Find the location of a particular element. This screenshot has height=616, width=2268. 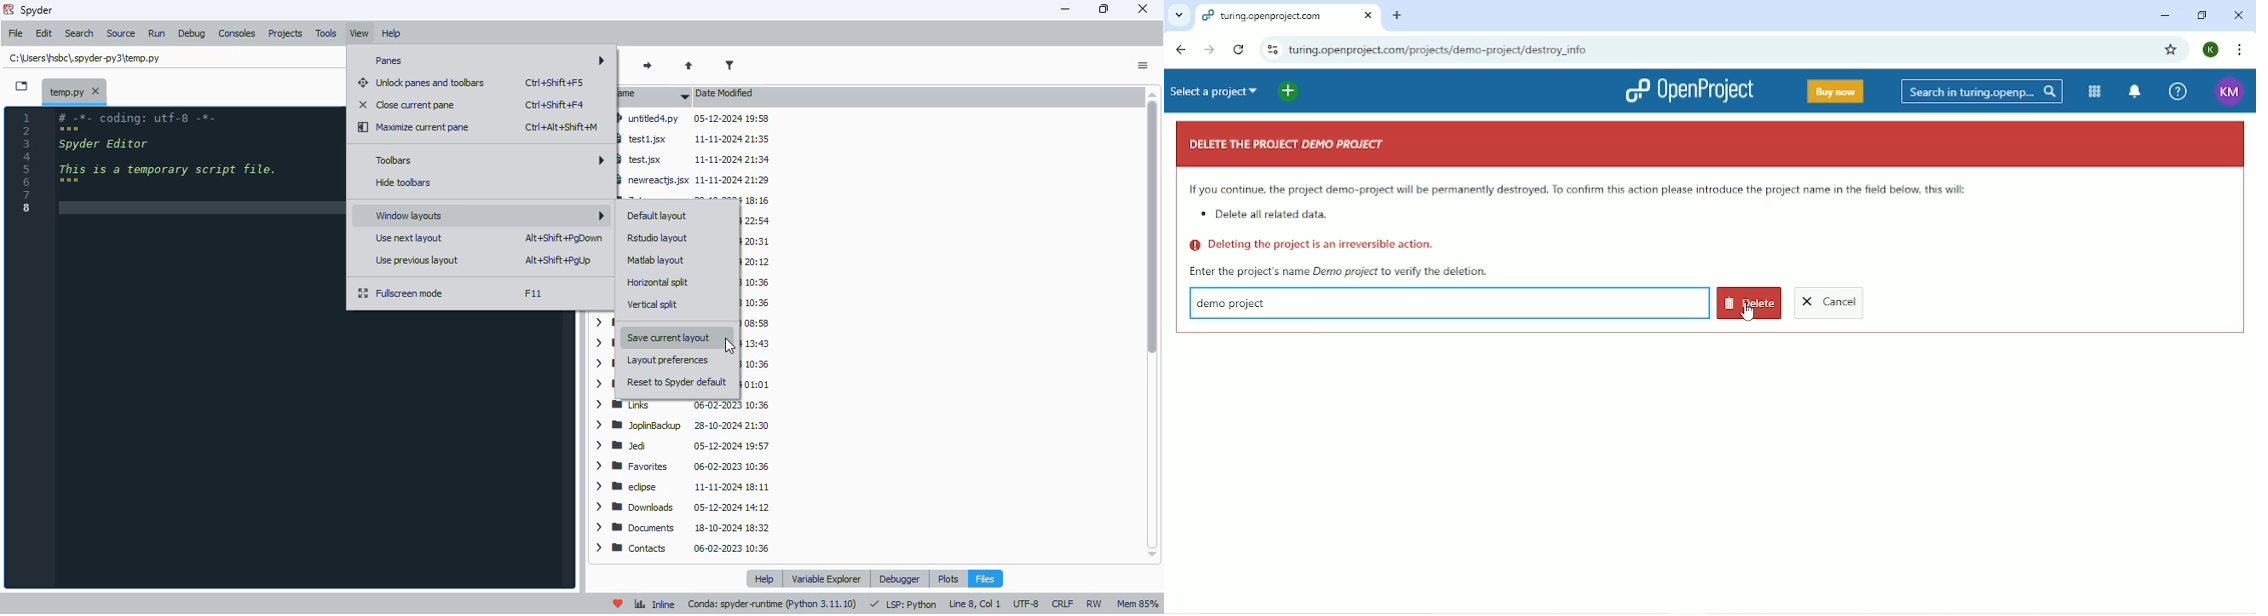

temporary file is located at coordinates (84, 58).